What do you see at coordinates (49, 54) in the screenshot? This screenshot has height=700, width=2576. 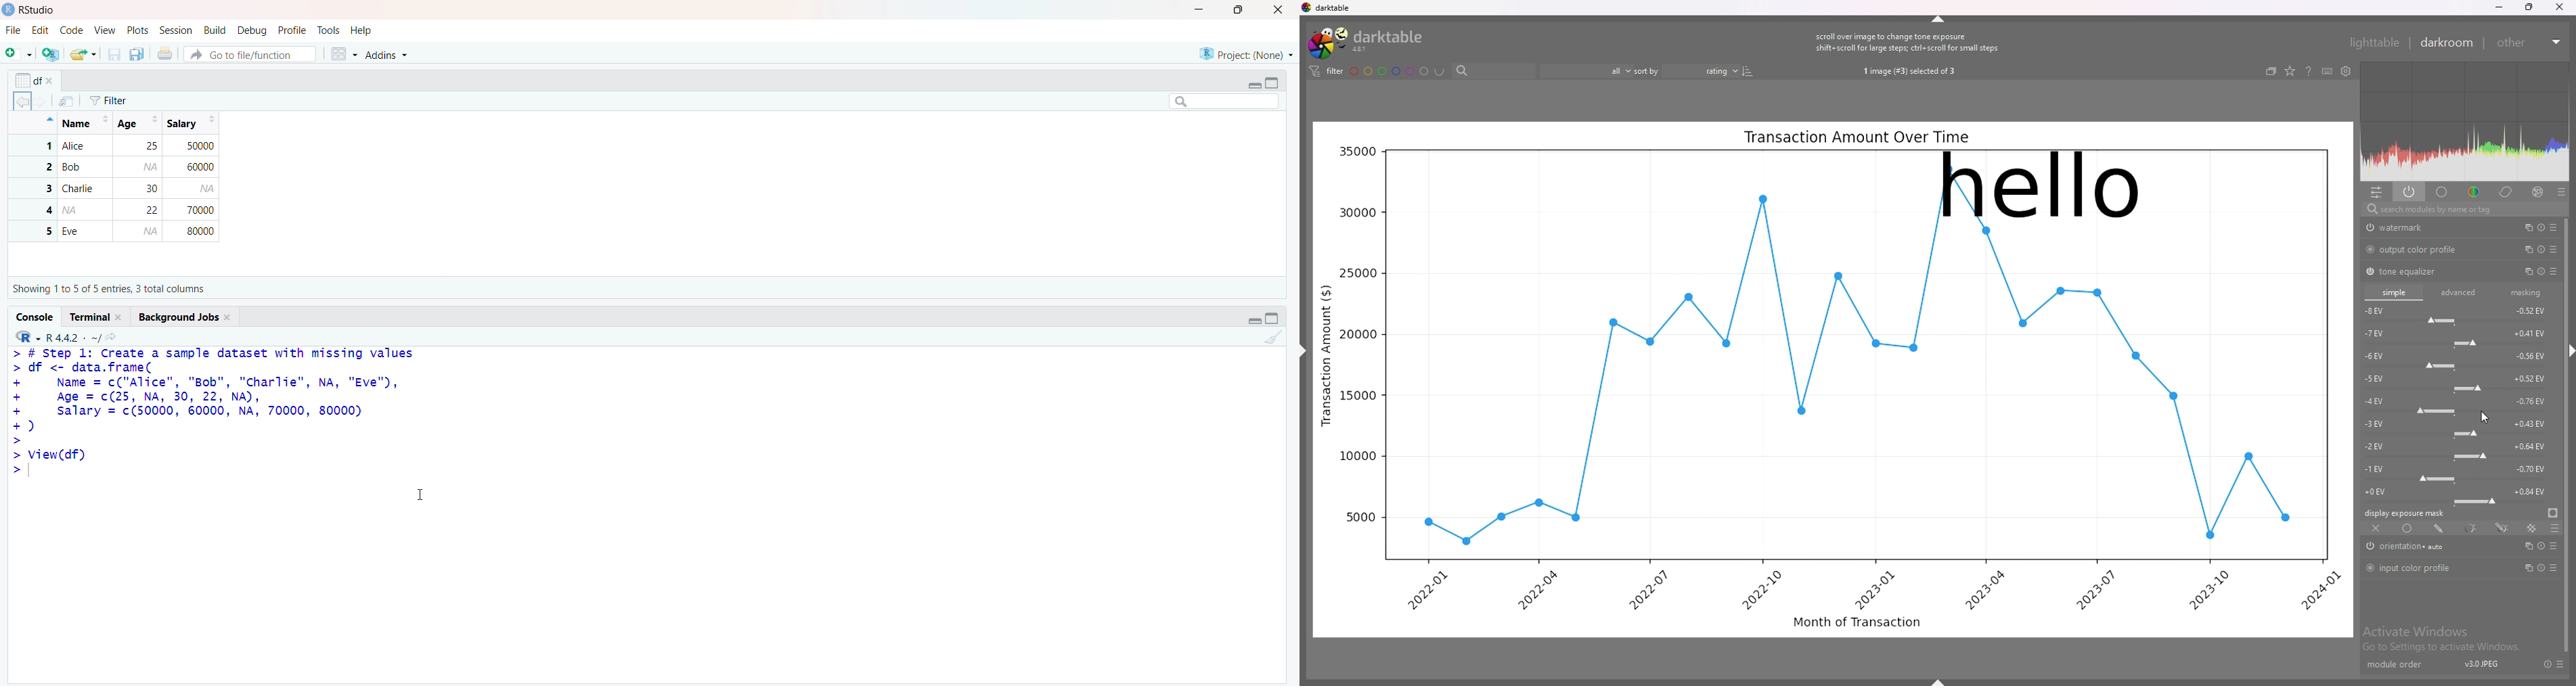 I see `Create a project` at bounding box center [49, 54].